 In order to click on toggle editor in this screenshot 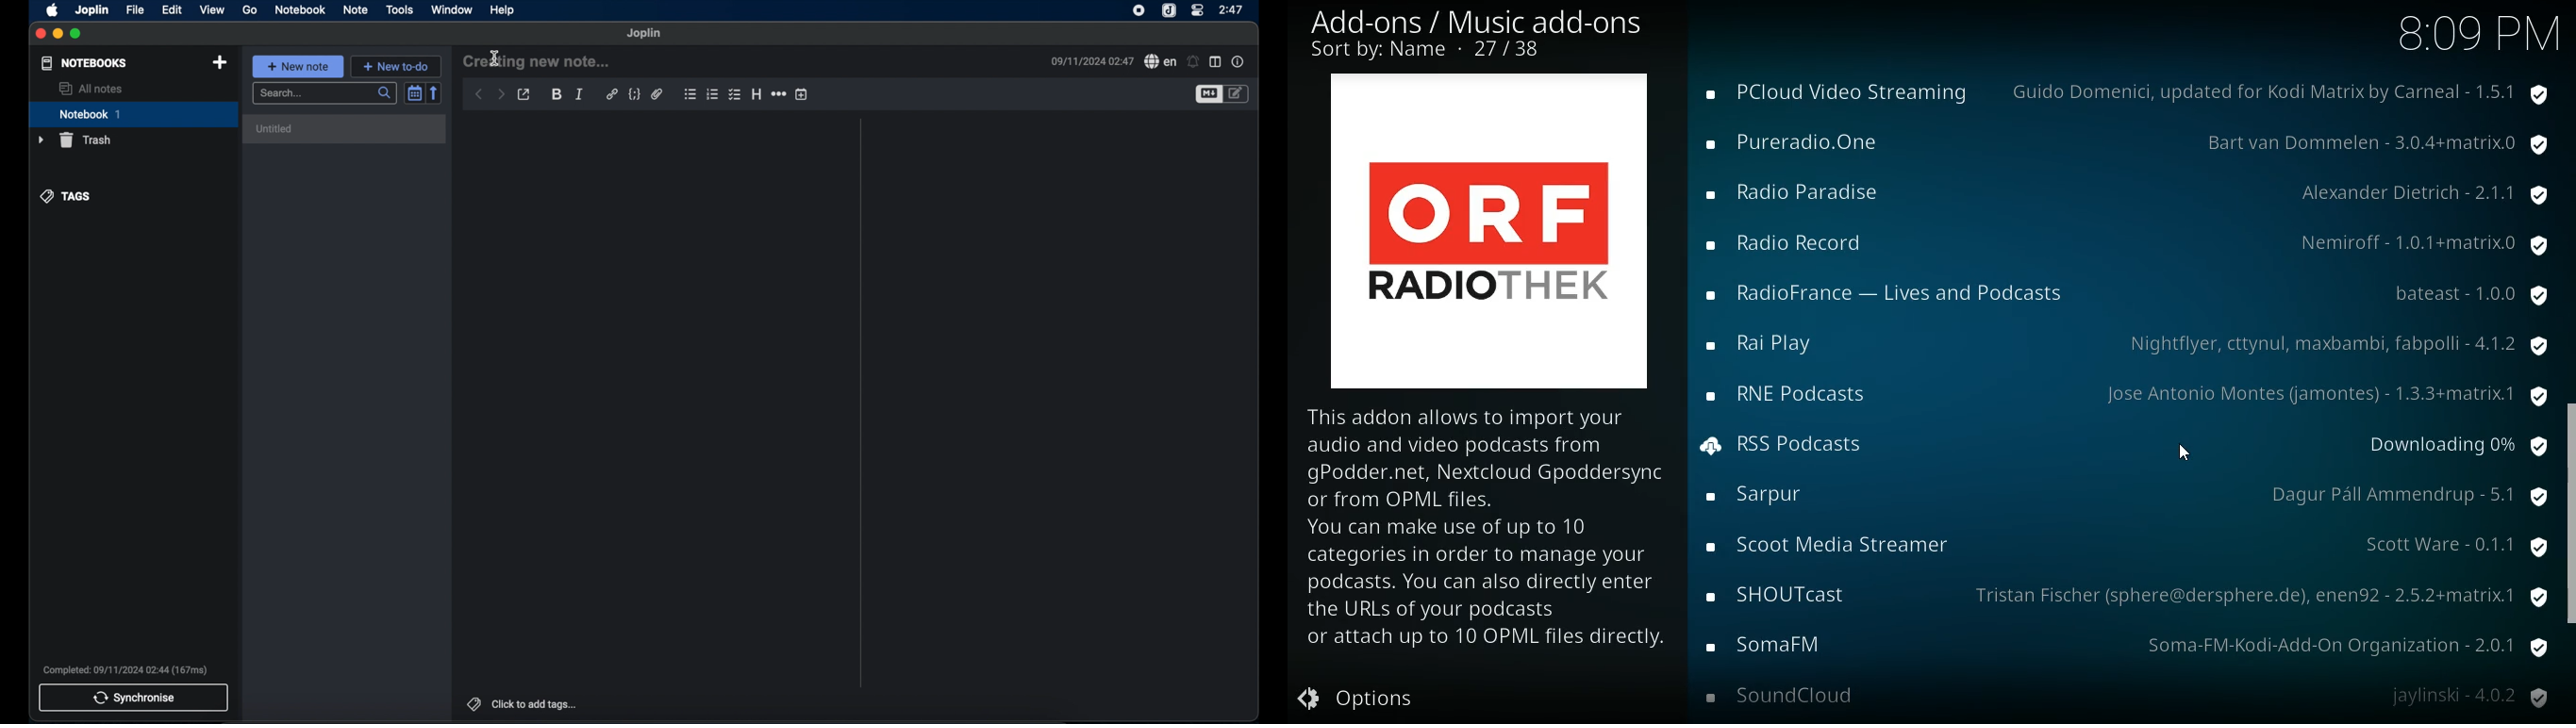, I will do `click(1207, 95)`.